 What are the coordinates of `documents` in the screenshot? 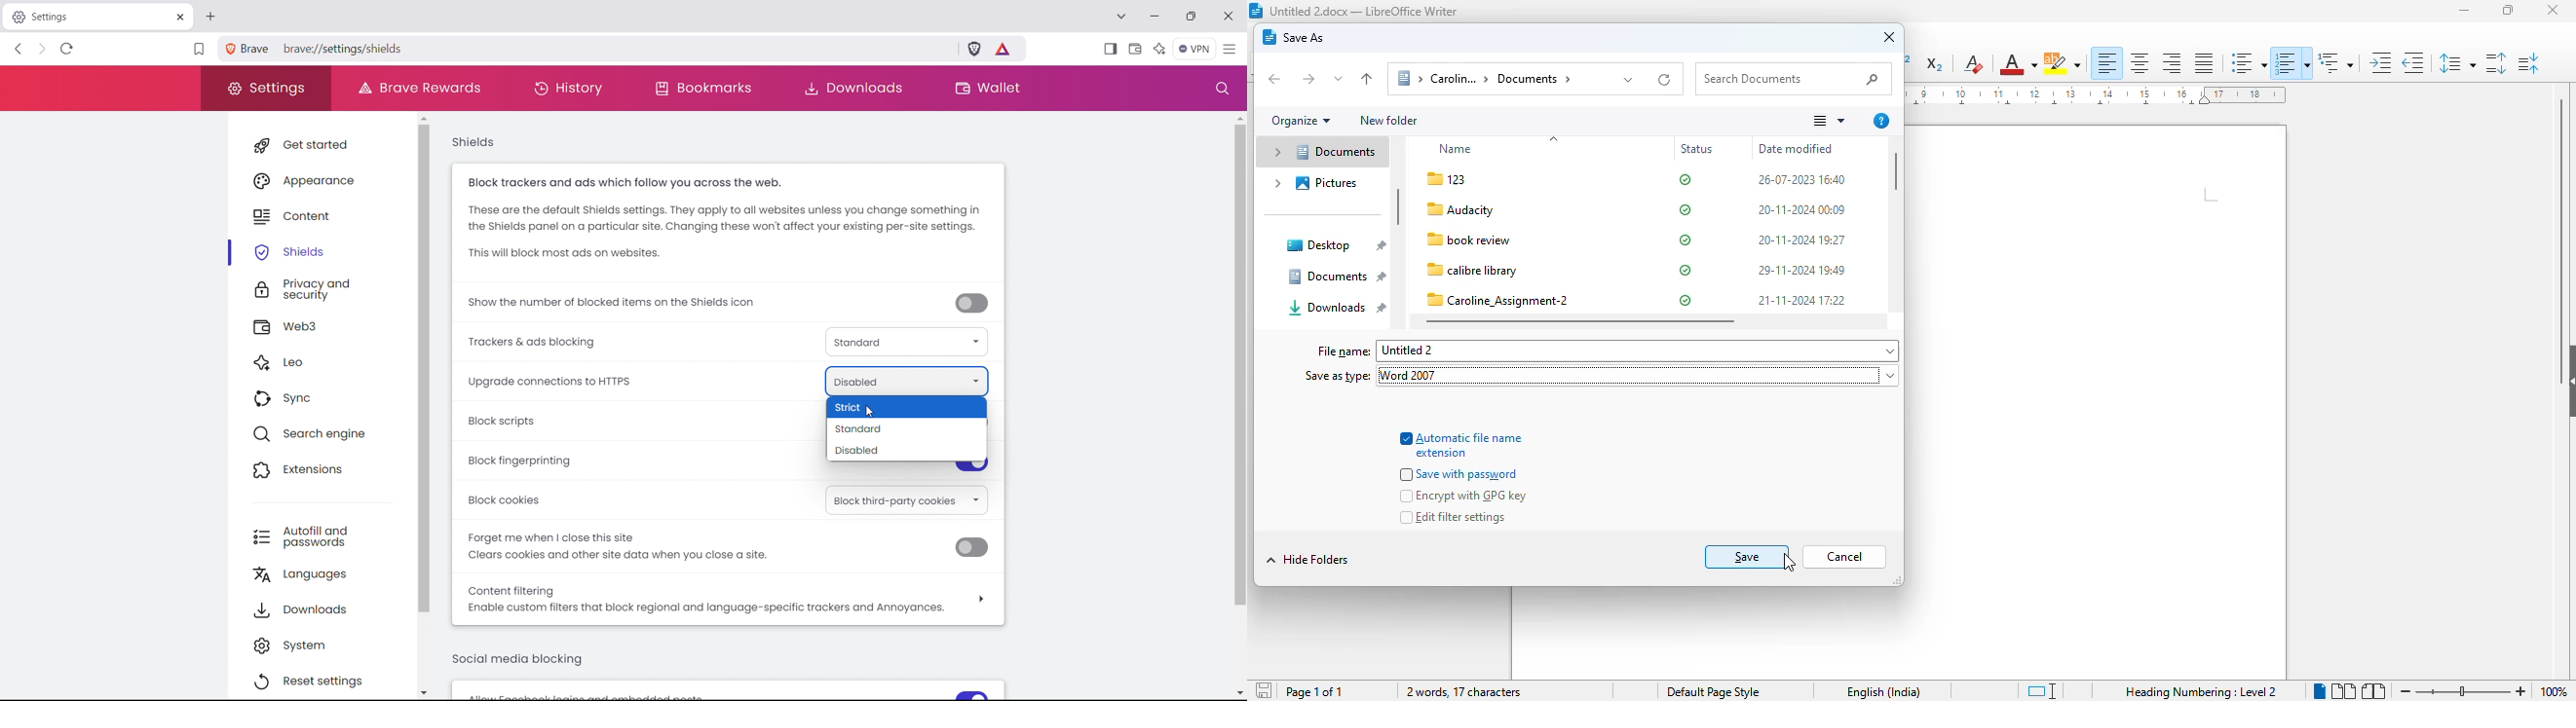 It's located at (1320, 152).